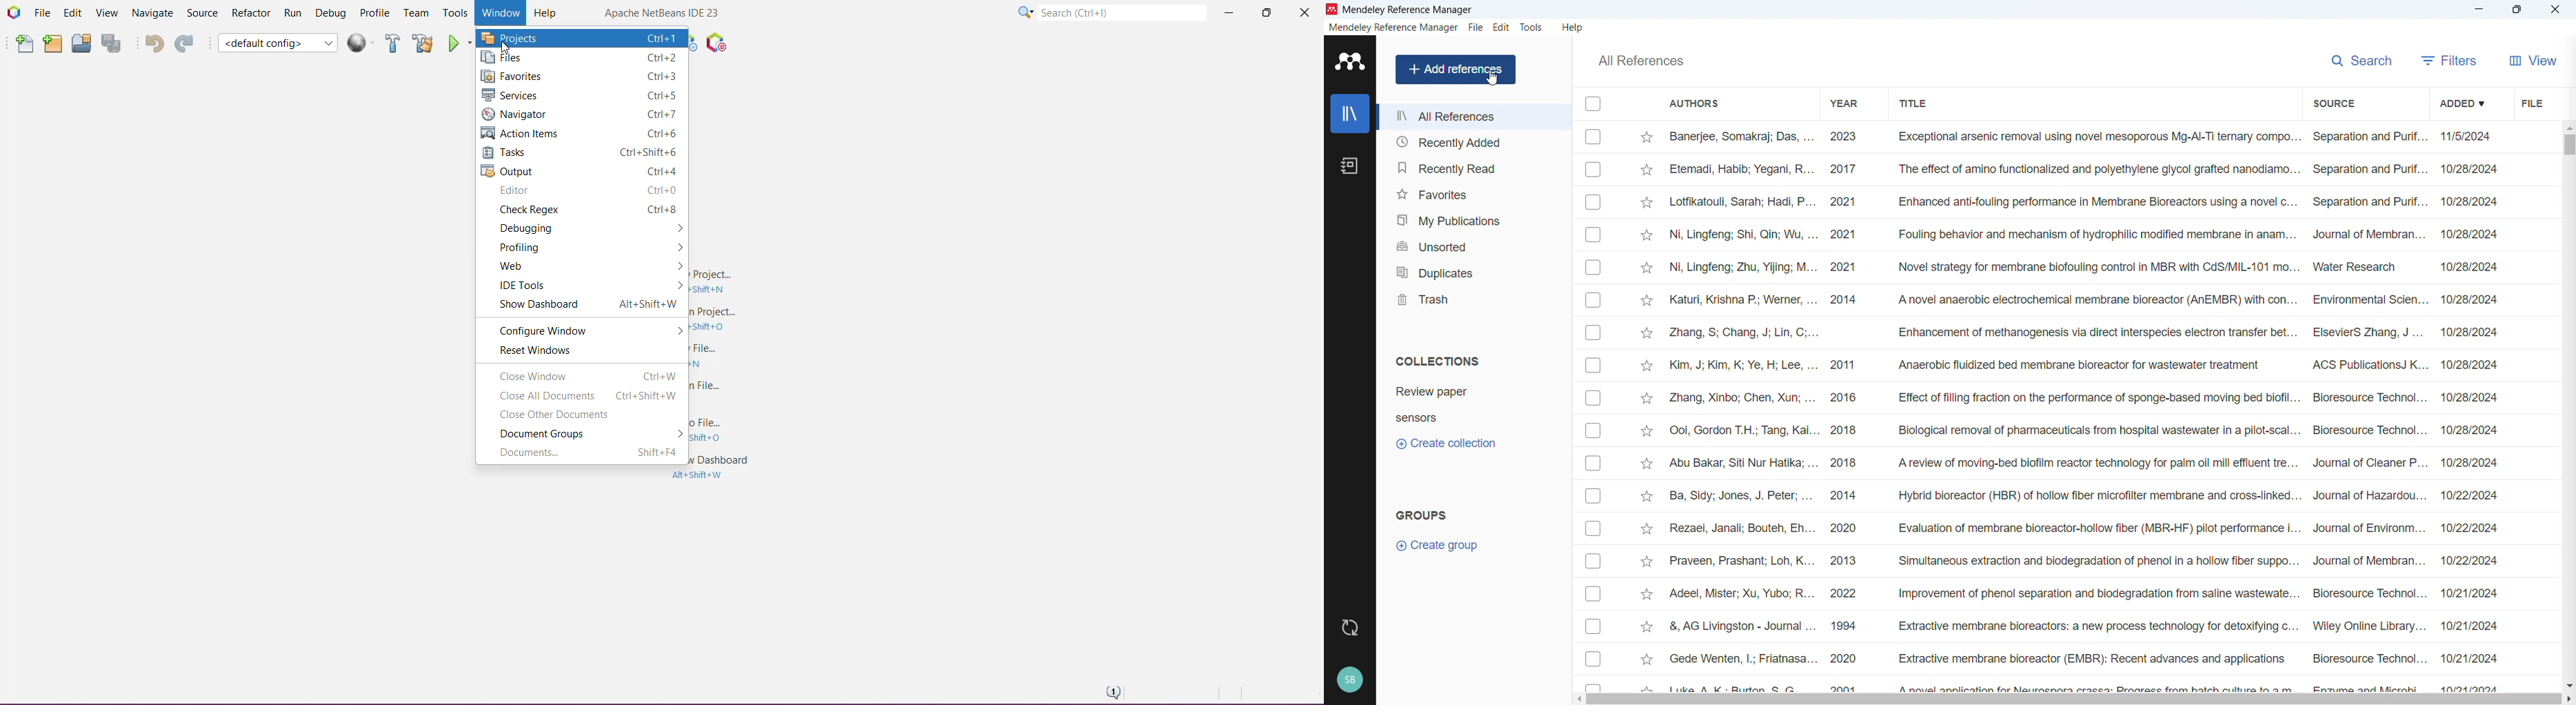 This screenshot has width=2576, height=728. I want to click on Title of individual entries , so click(2095, 409).